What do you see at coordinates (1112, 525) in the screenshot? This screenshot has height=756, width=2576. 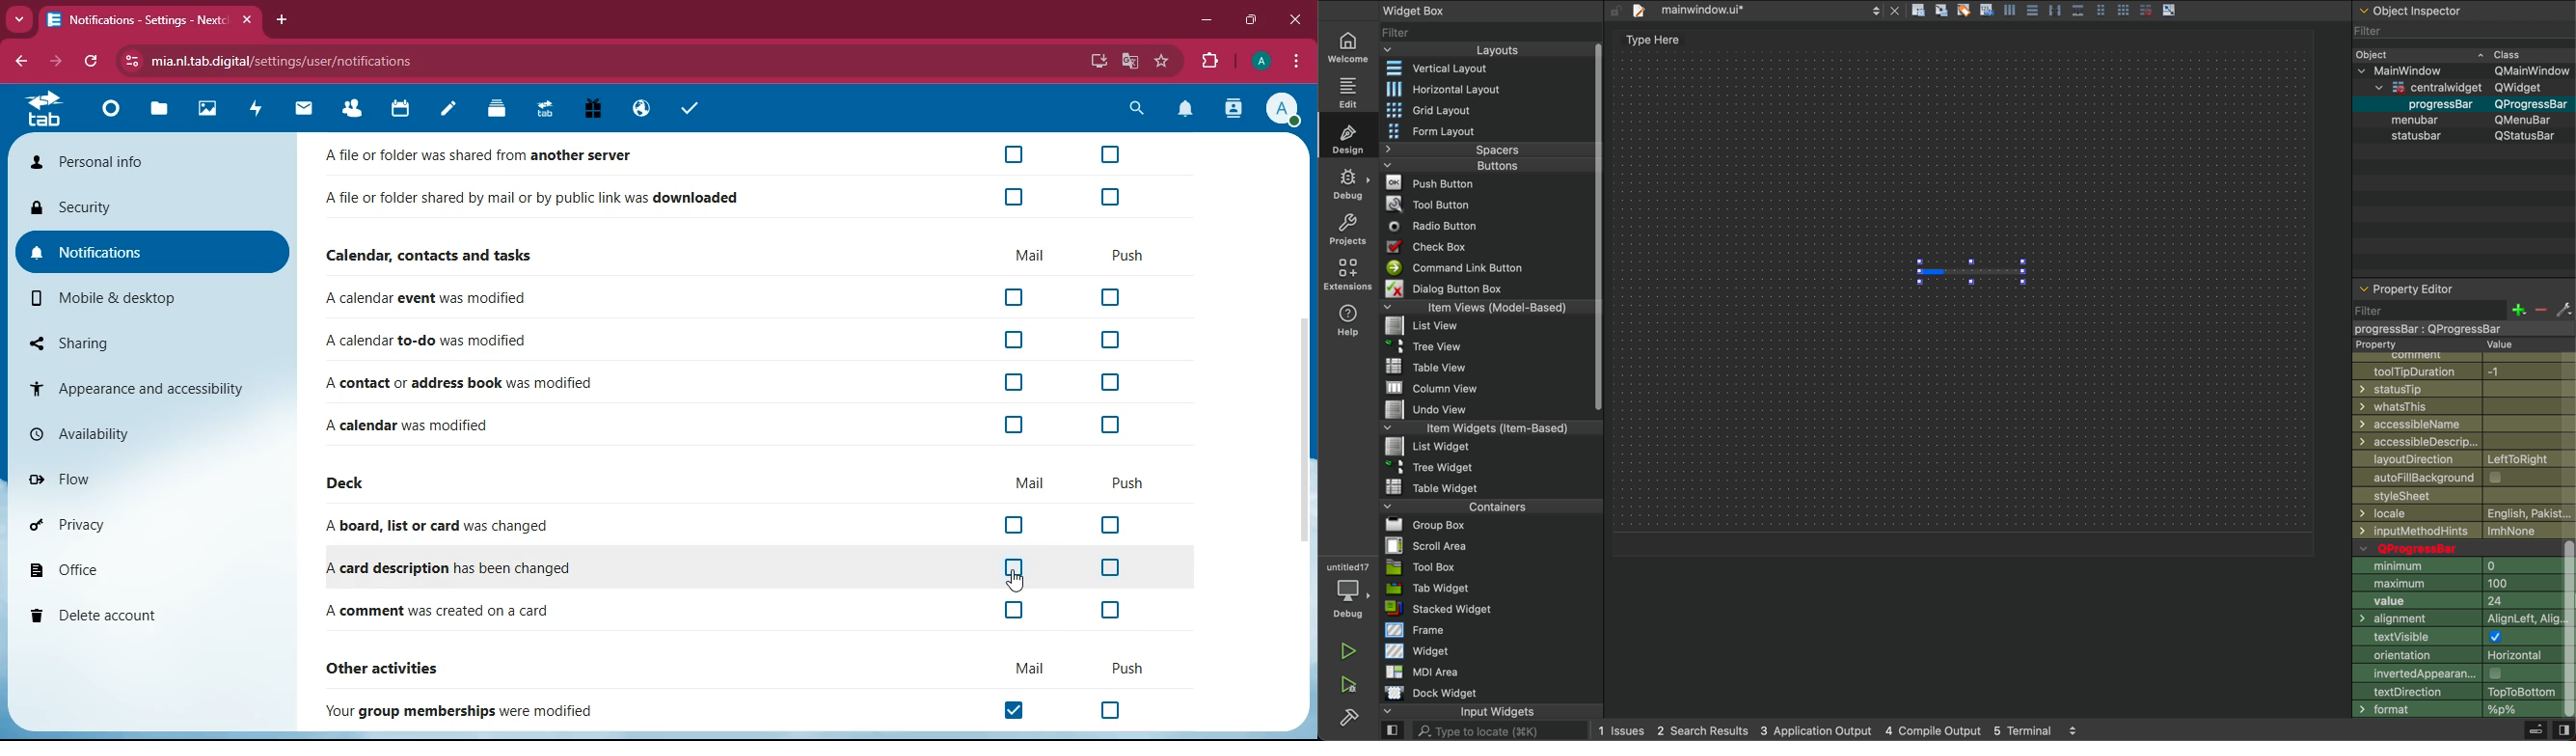 I see `off` at bounding box center [1112, 525].